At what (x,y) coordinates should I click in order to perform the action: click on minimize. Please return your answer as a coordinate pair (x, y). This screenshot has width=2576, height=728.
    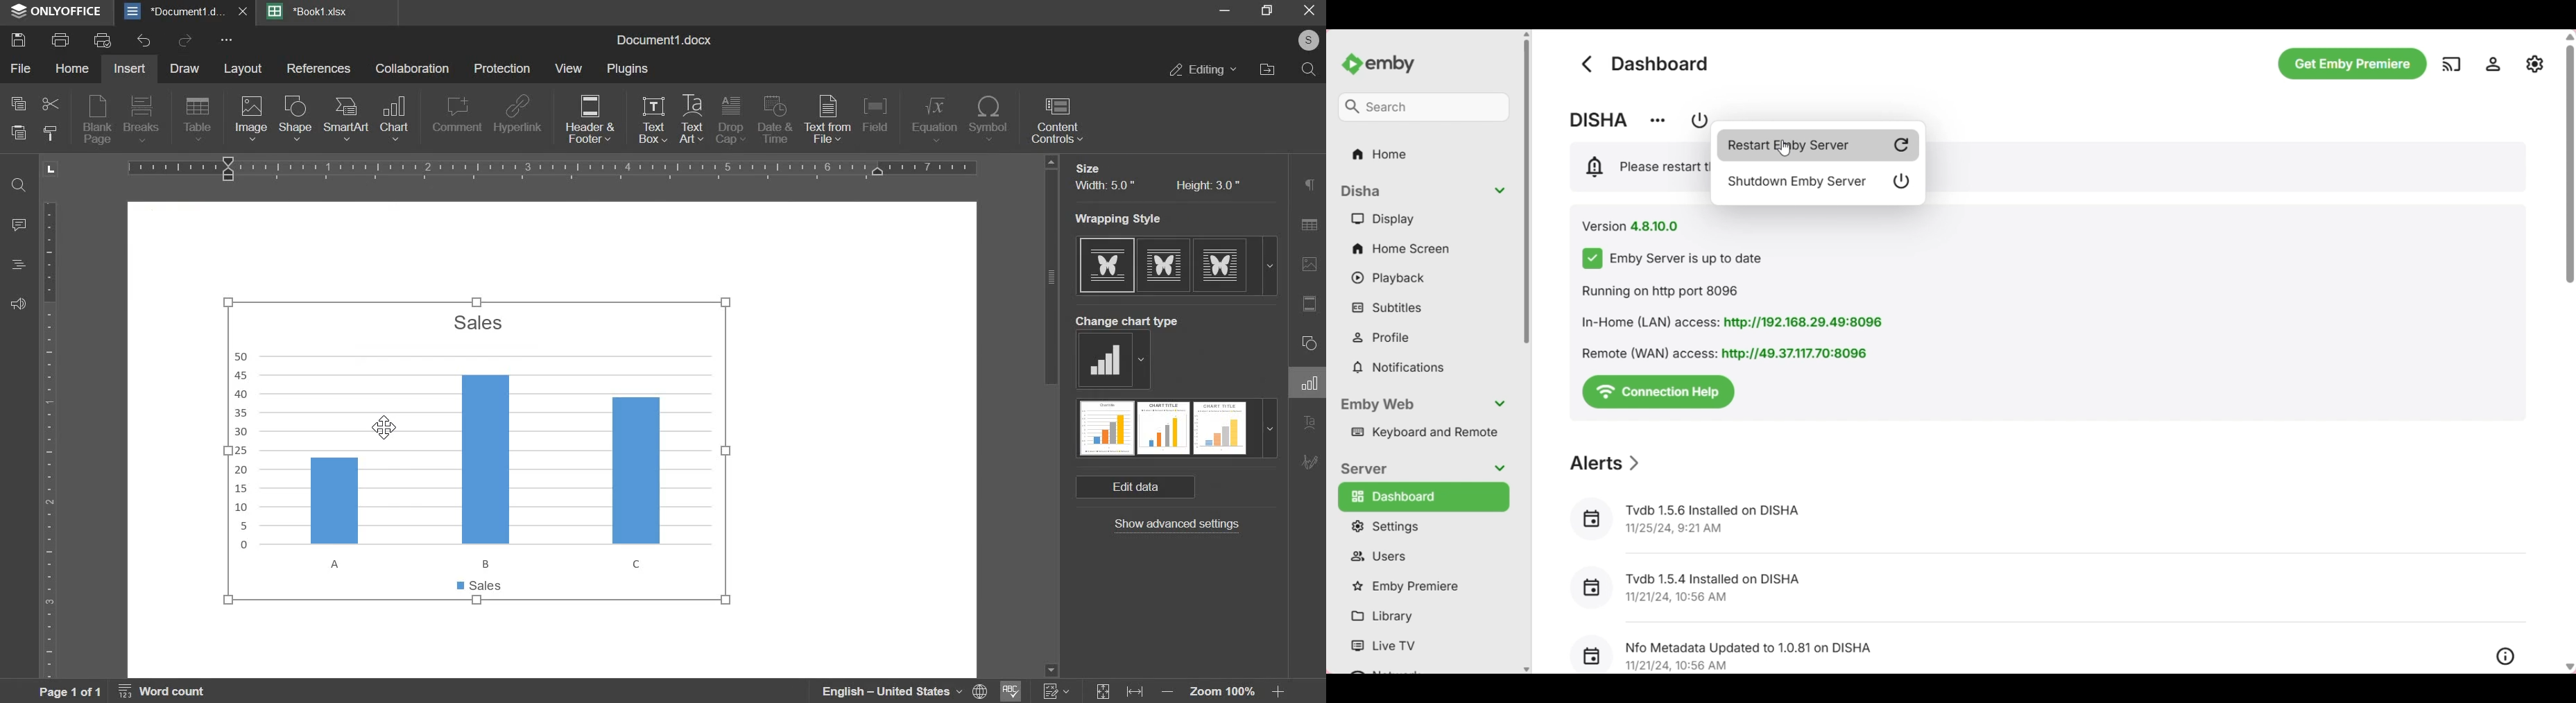
    Looking at the image, I should click on (1227, 14).